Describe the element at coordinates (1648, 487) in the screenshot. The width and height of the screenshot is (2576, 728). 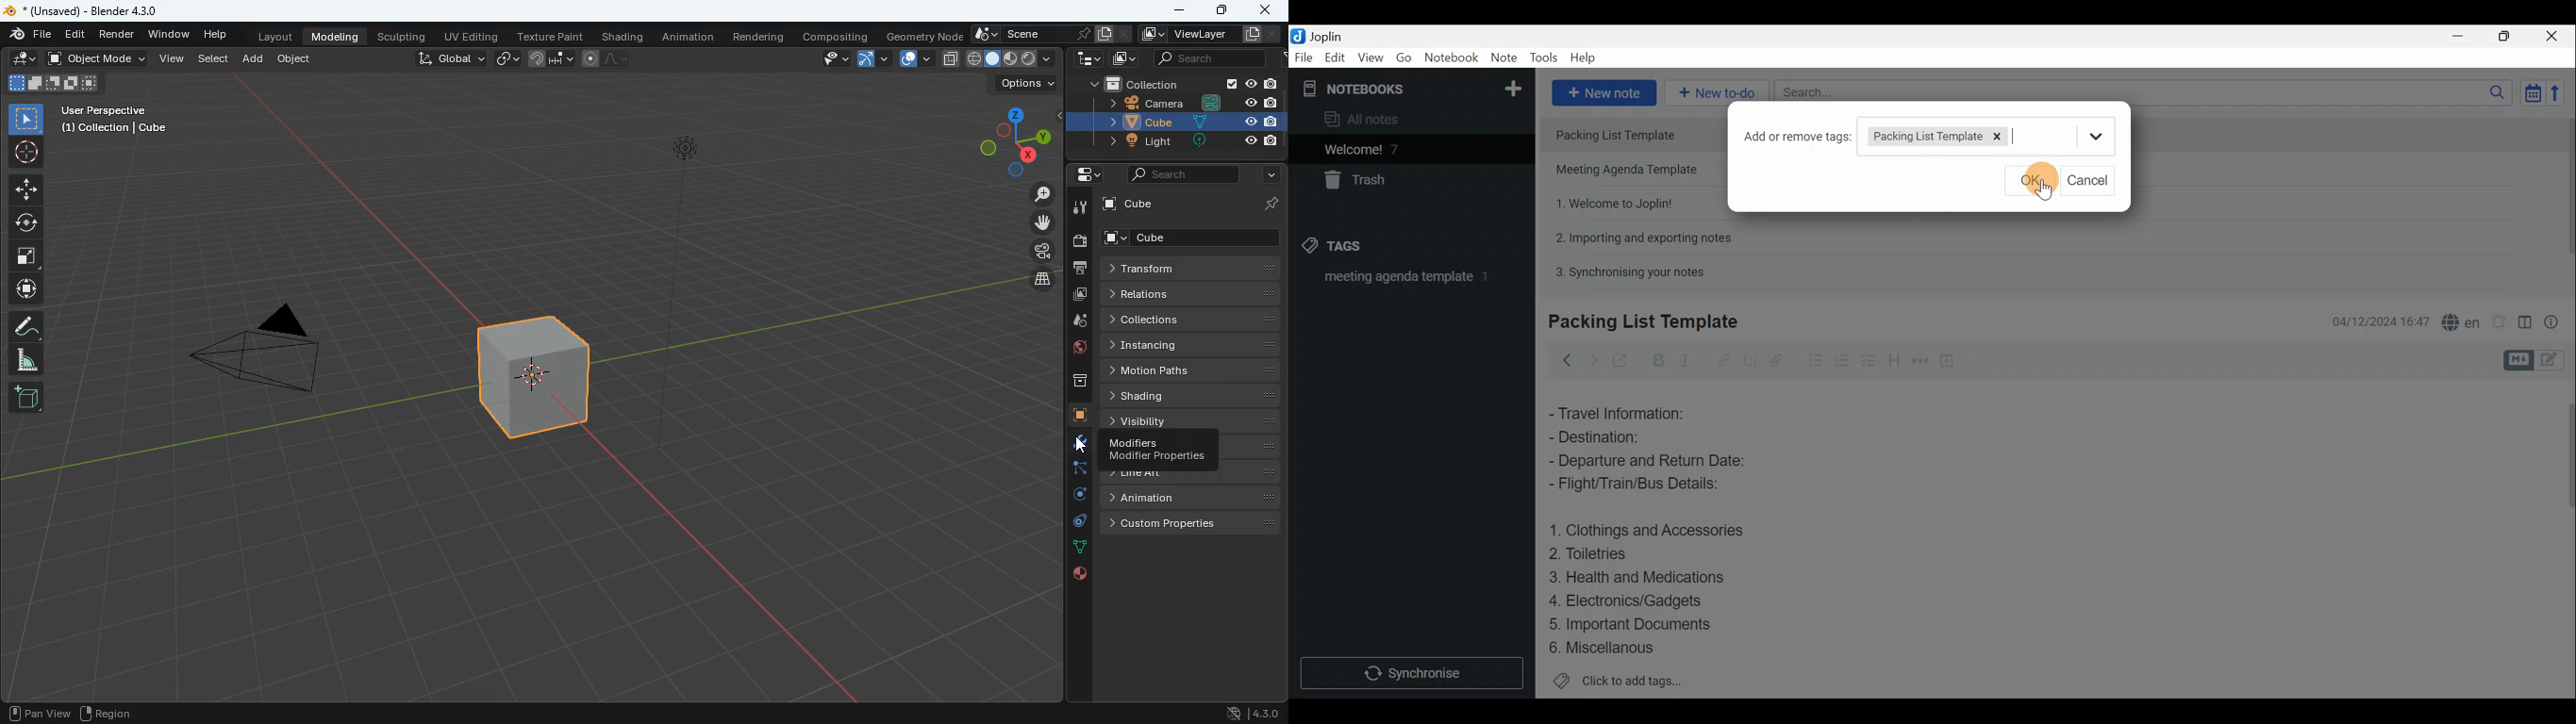
I see `Flight/Train/Bus Details:` at that location.